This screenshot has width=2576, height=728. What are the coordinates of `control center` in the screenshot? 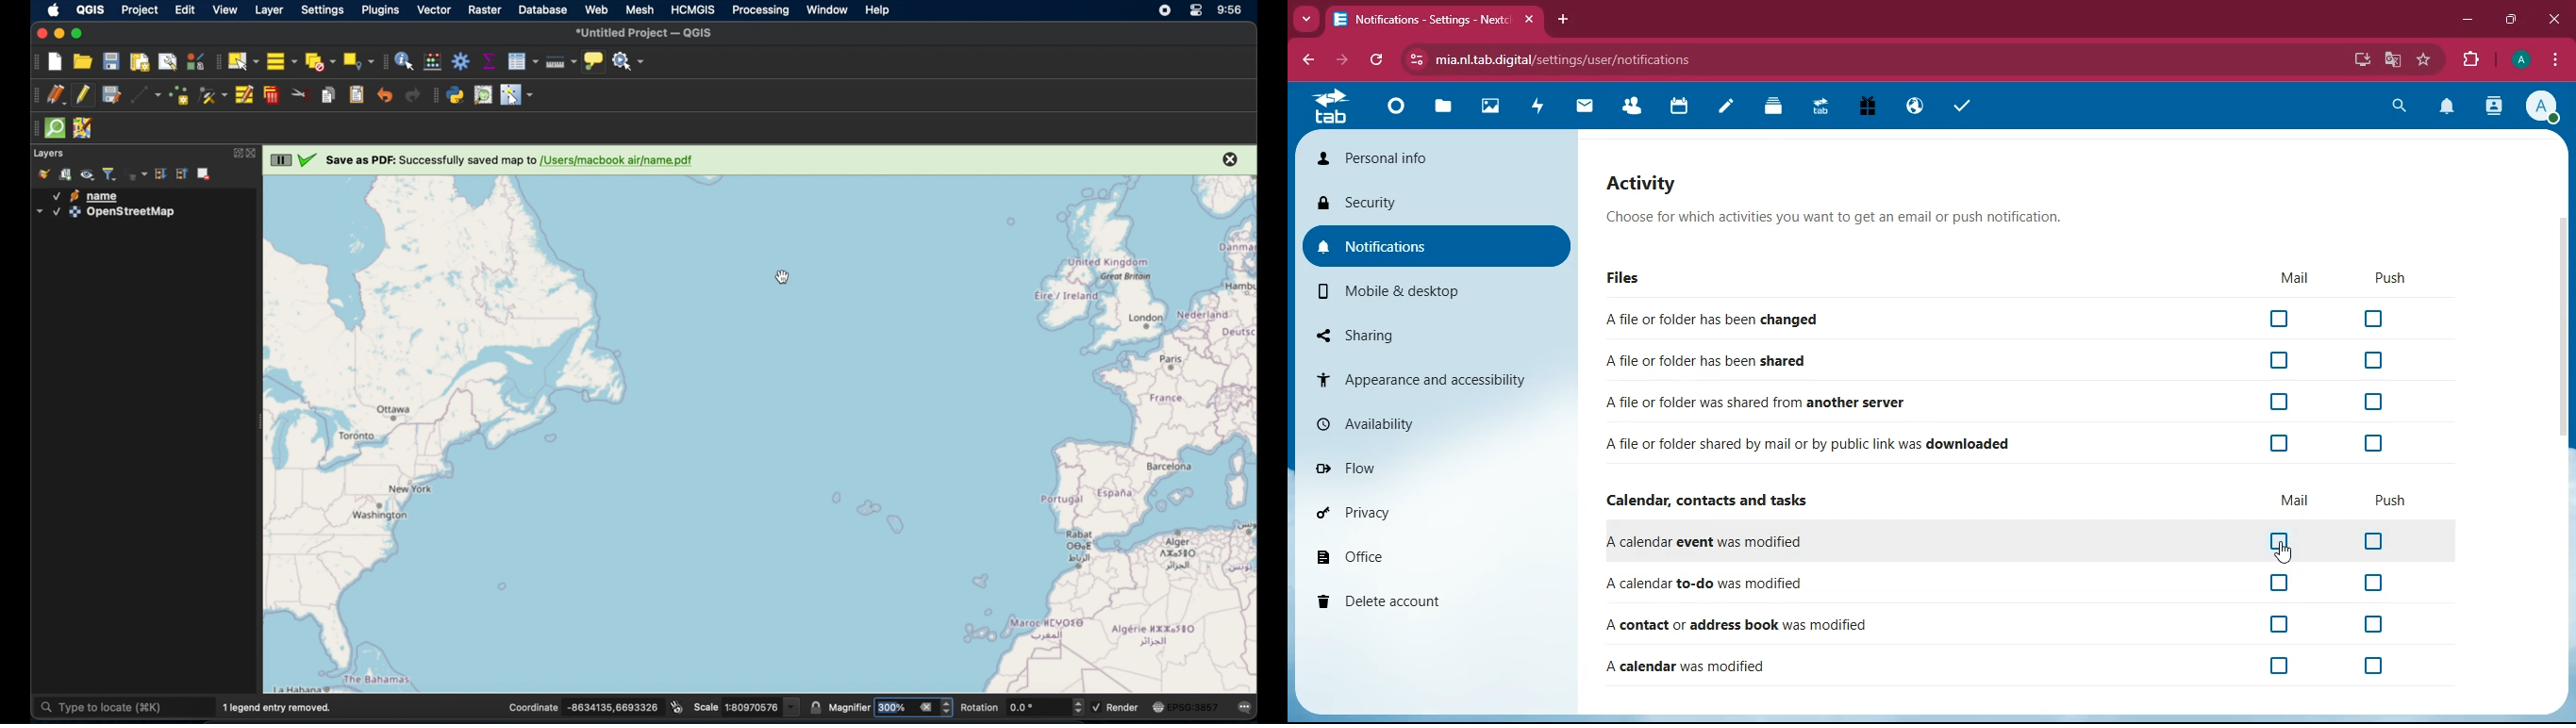 It's located at (1197, 10).